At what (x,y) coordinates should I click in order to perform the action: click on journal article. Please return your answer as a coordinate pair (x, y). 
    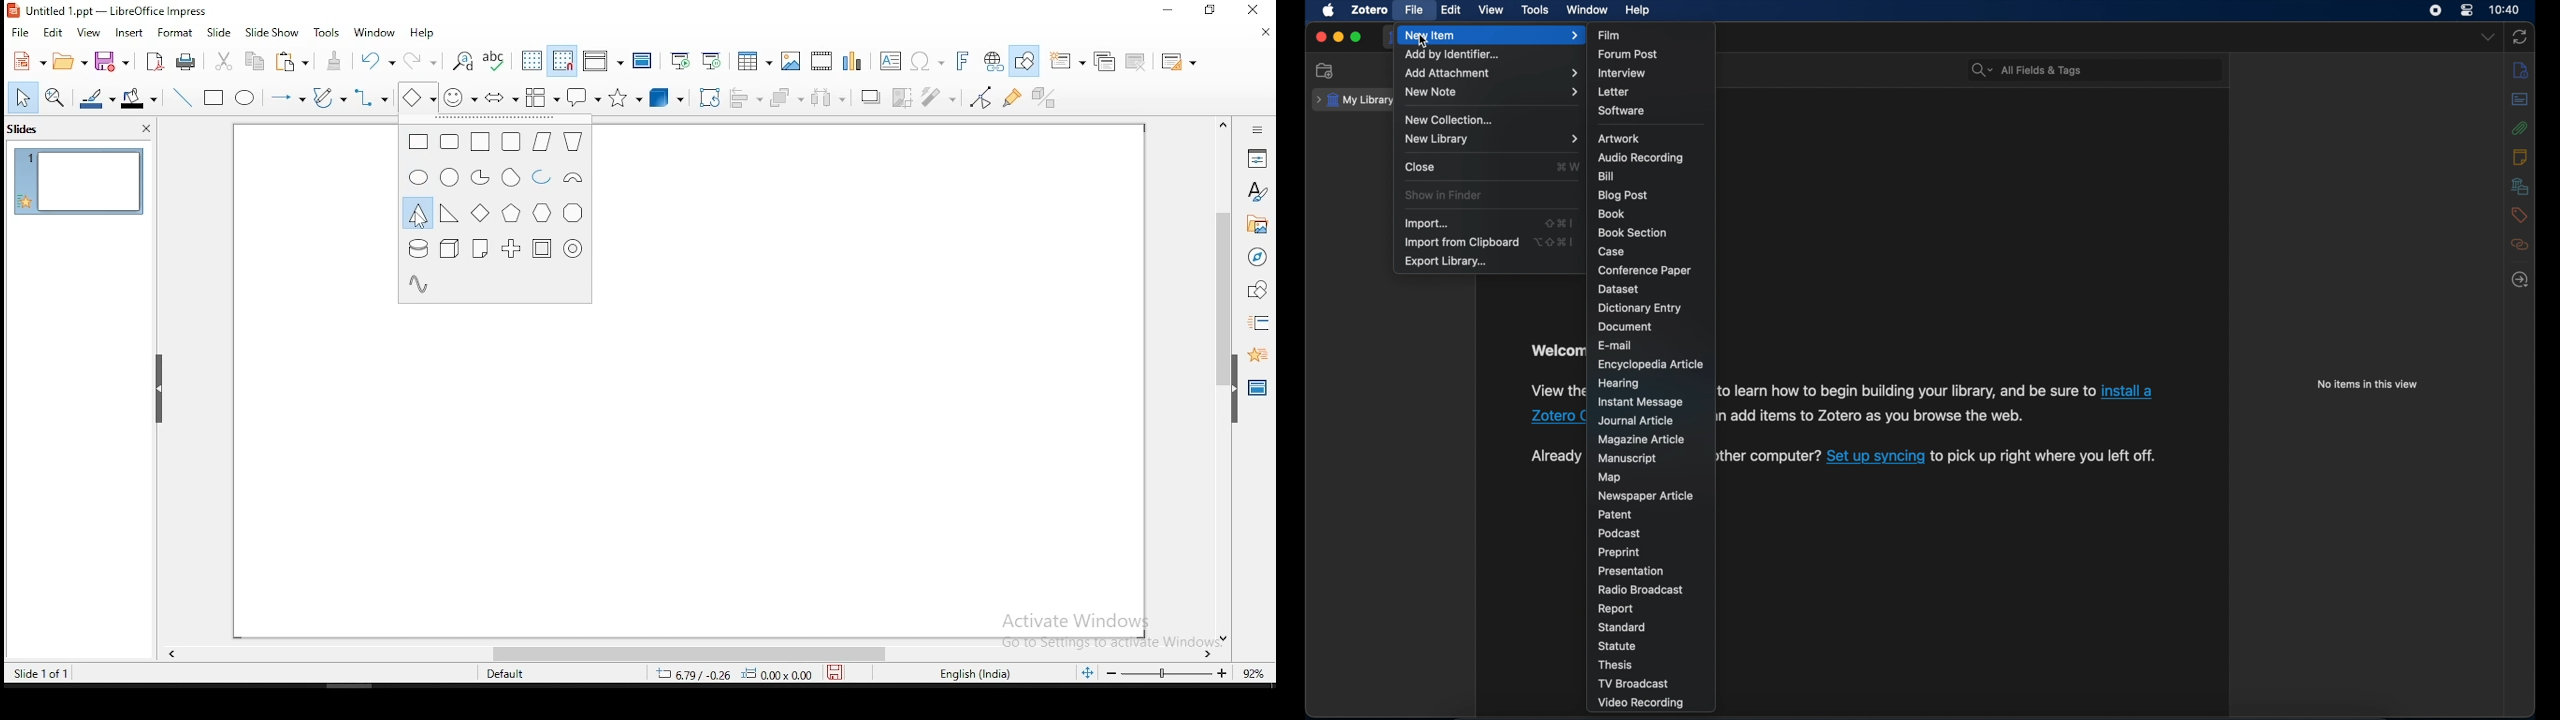
    Looking at the image, I should click on (1639, 420).